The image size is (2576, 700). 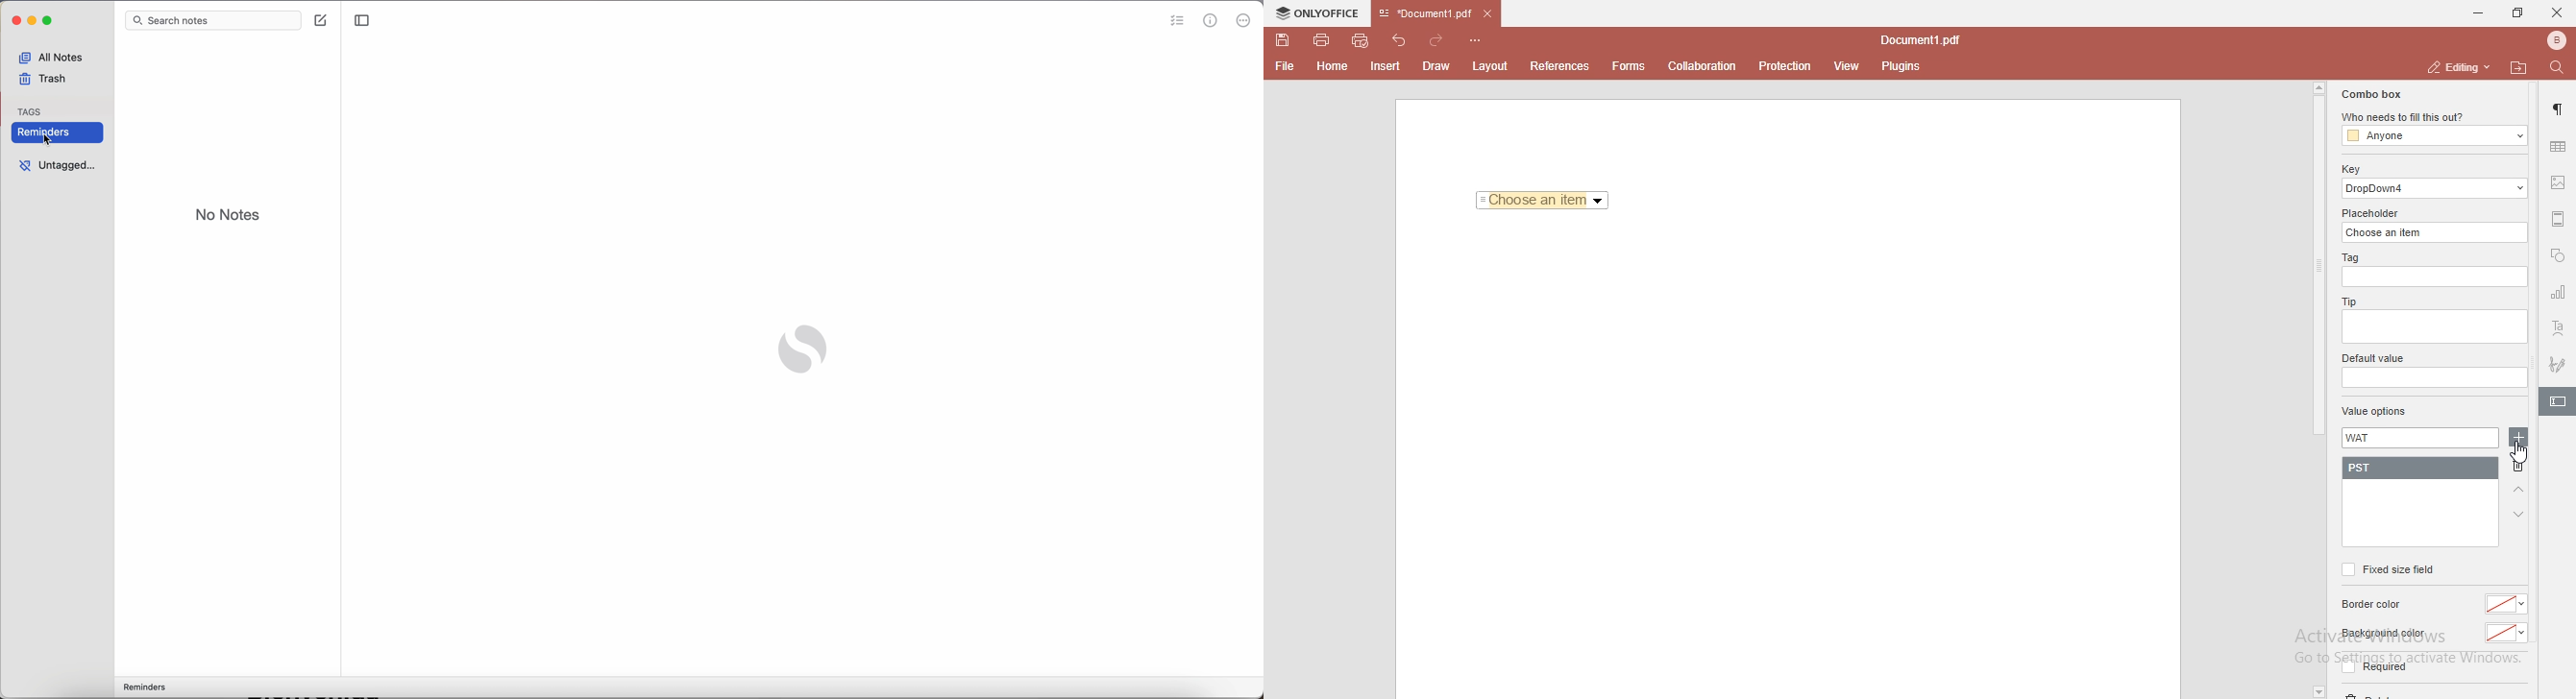 What do you see at coordinates (1283, 66) in the screenshot?
I see `File` at bounding box center [1283, 66].